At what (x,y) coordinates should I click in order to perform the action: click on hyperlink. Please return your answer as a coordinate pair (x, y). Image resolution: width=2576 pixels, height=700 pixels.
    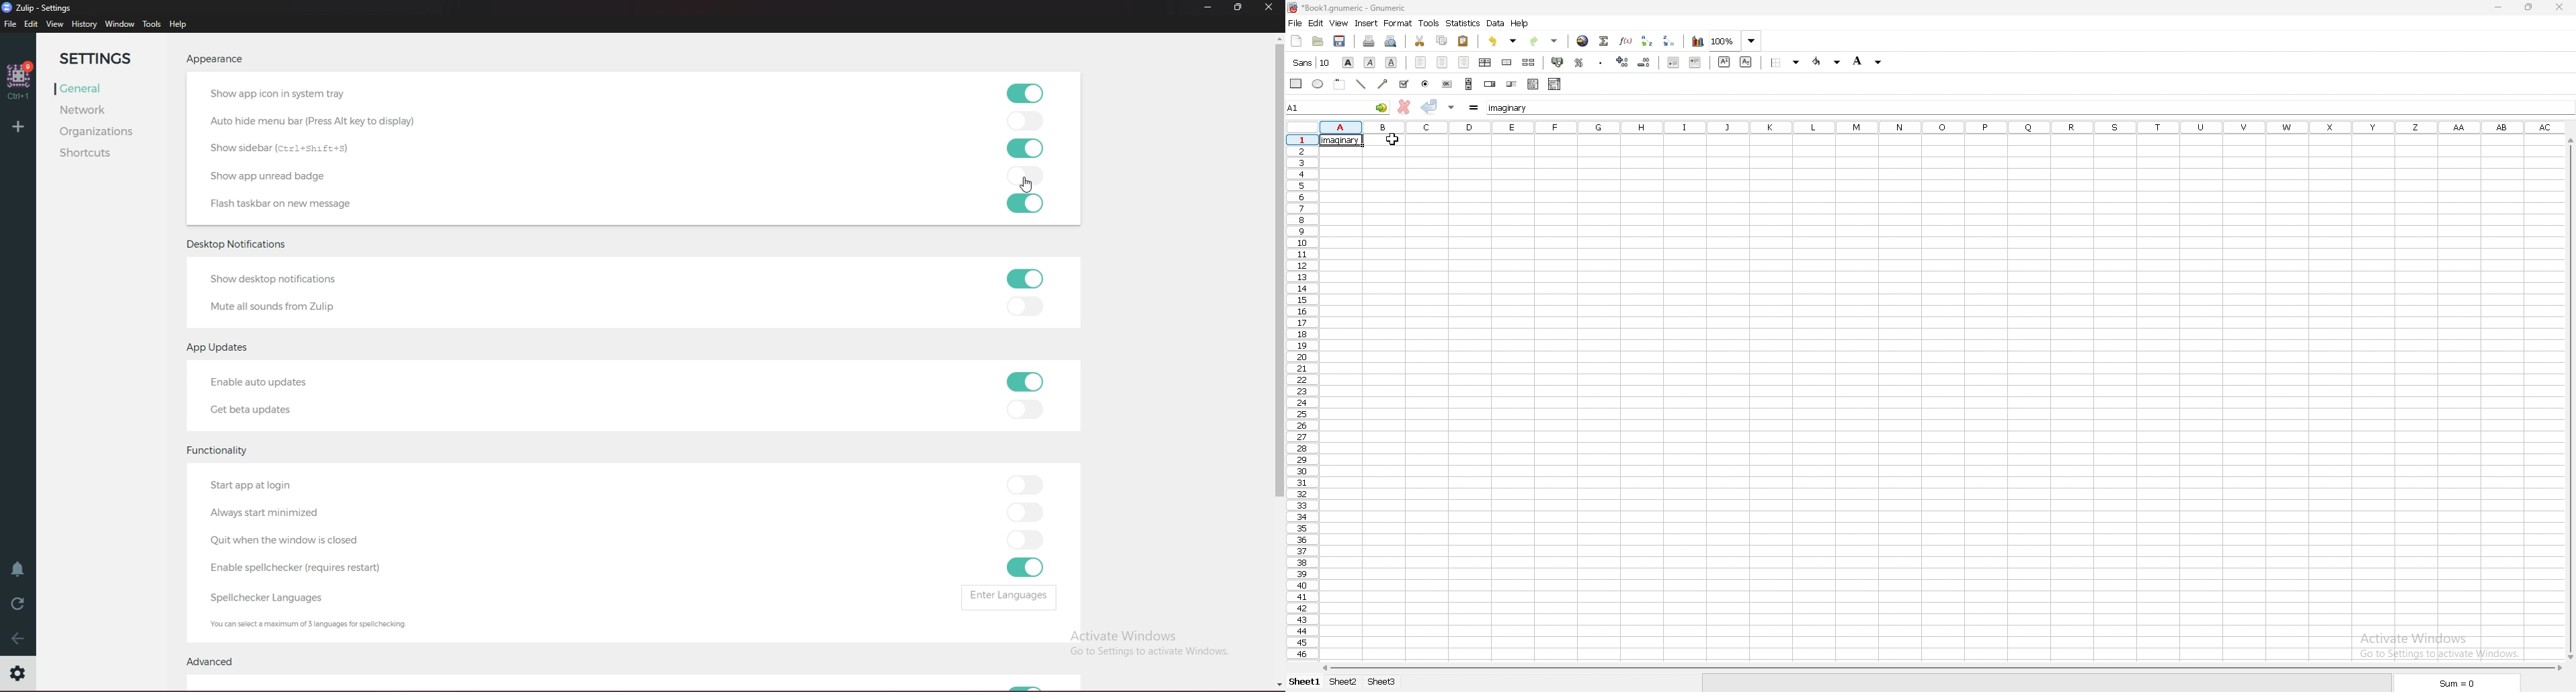
    Looking at the image, I should click on (1583, 41).